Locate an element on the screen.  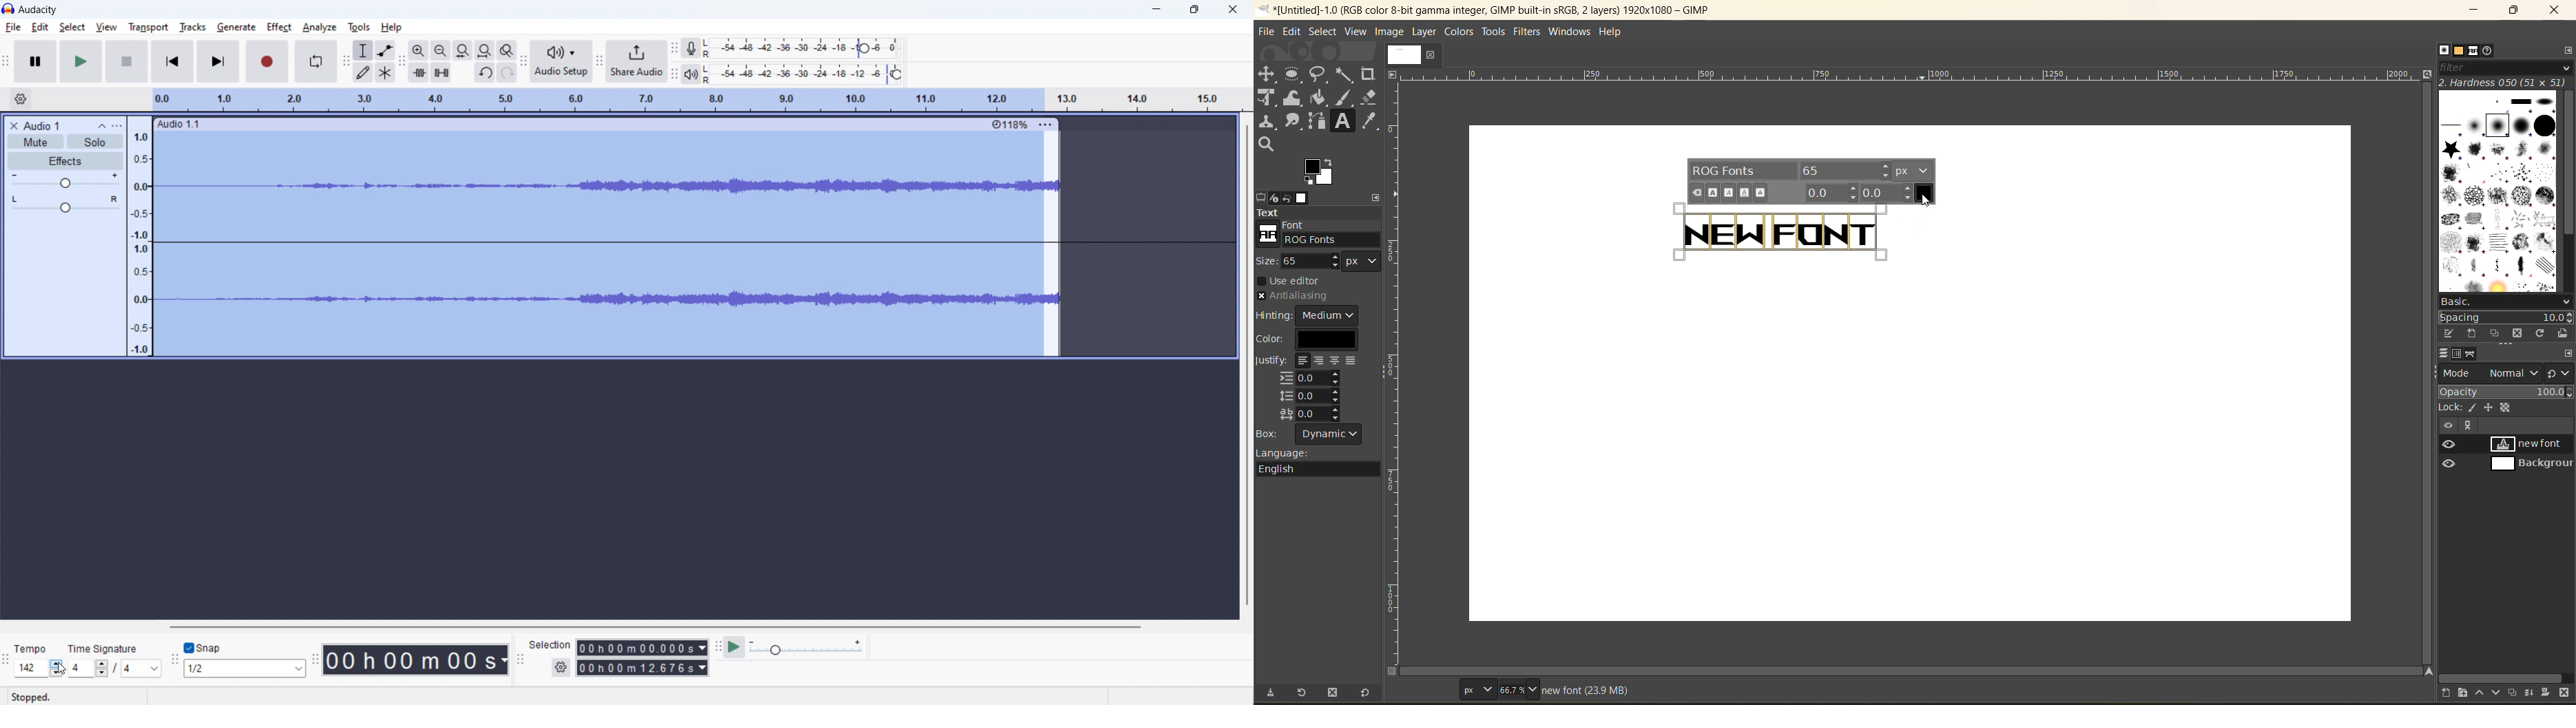
tools toolbar is located at coordinates (346, 62).